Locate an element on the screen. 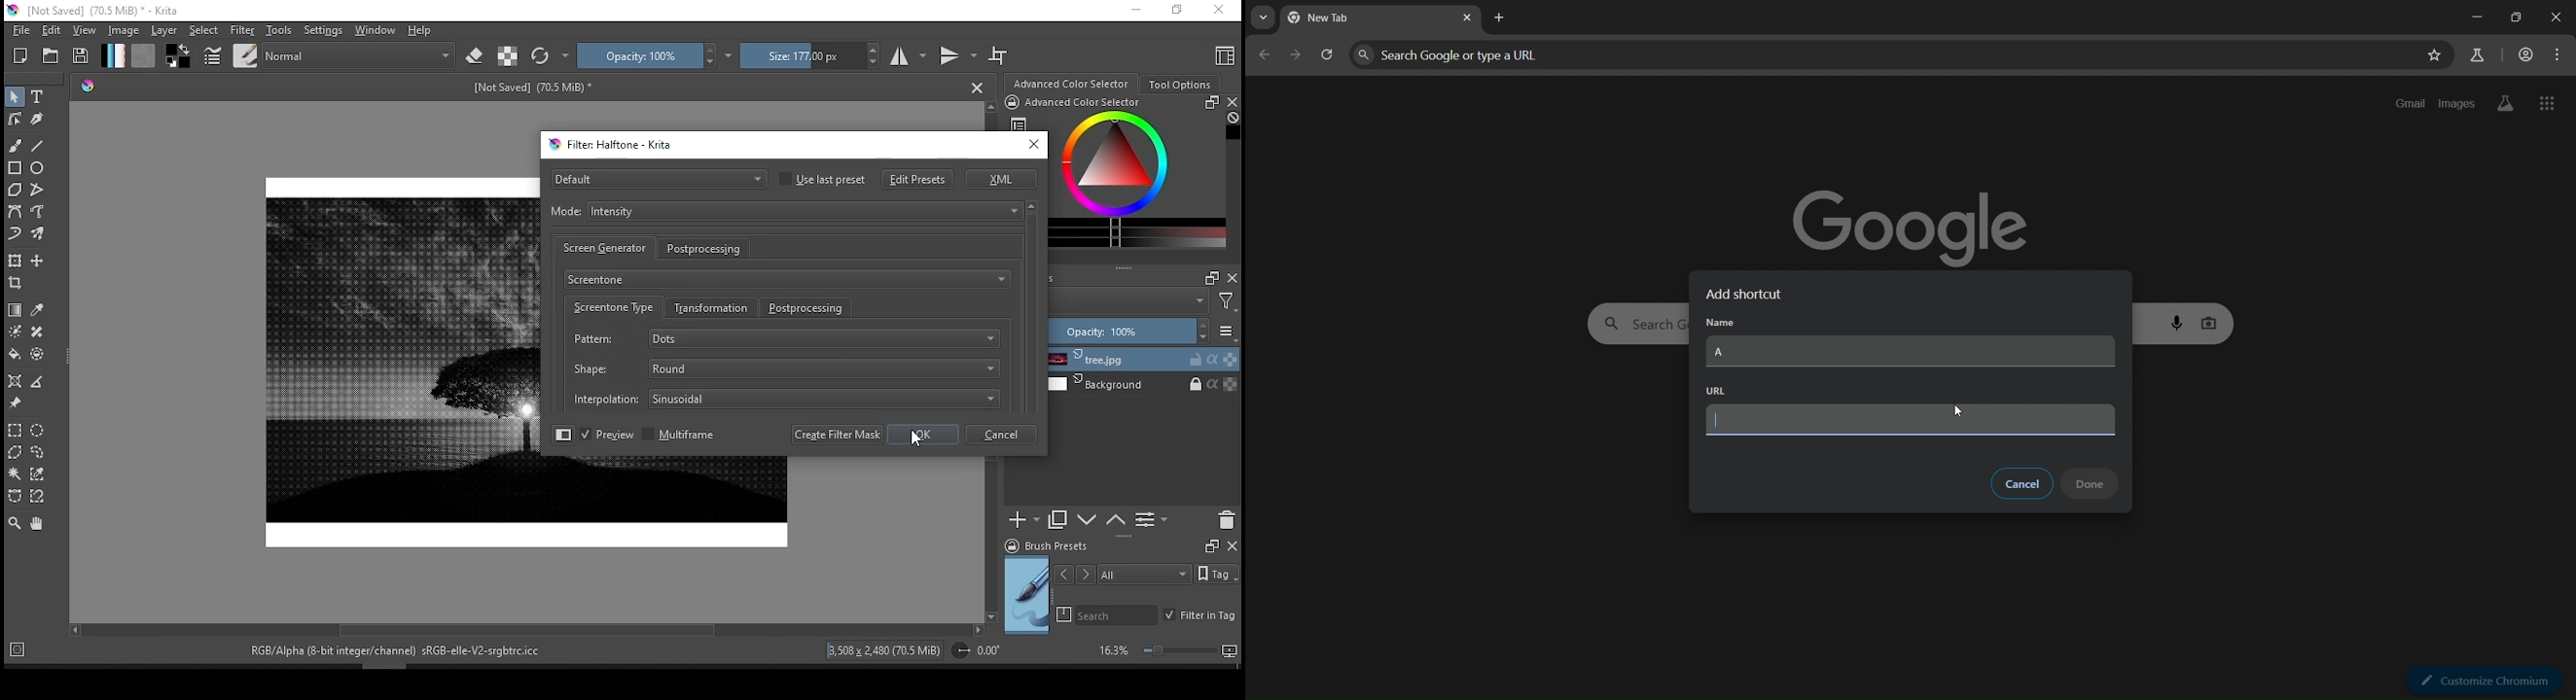  create filter mask is located at coordinates (839, 435).